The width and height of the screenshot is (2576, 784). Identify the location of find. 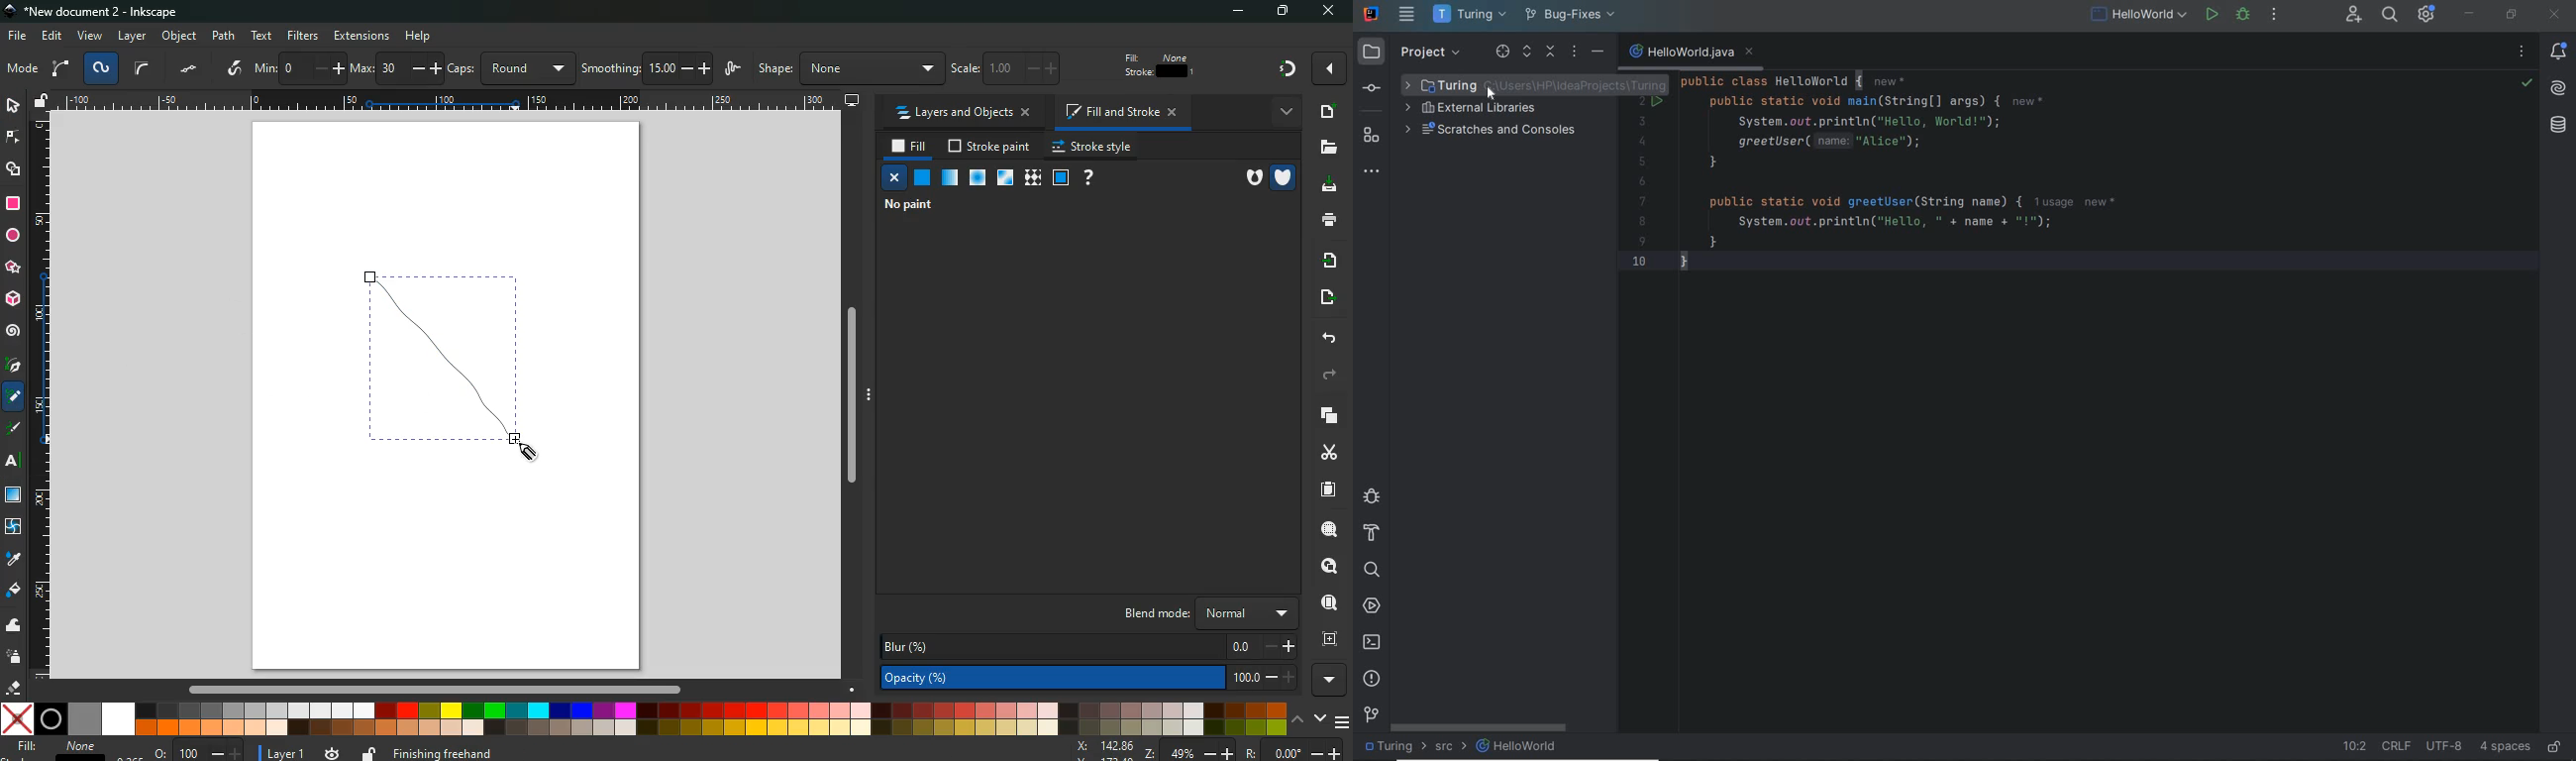
(1327, 601).